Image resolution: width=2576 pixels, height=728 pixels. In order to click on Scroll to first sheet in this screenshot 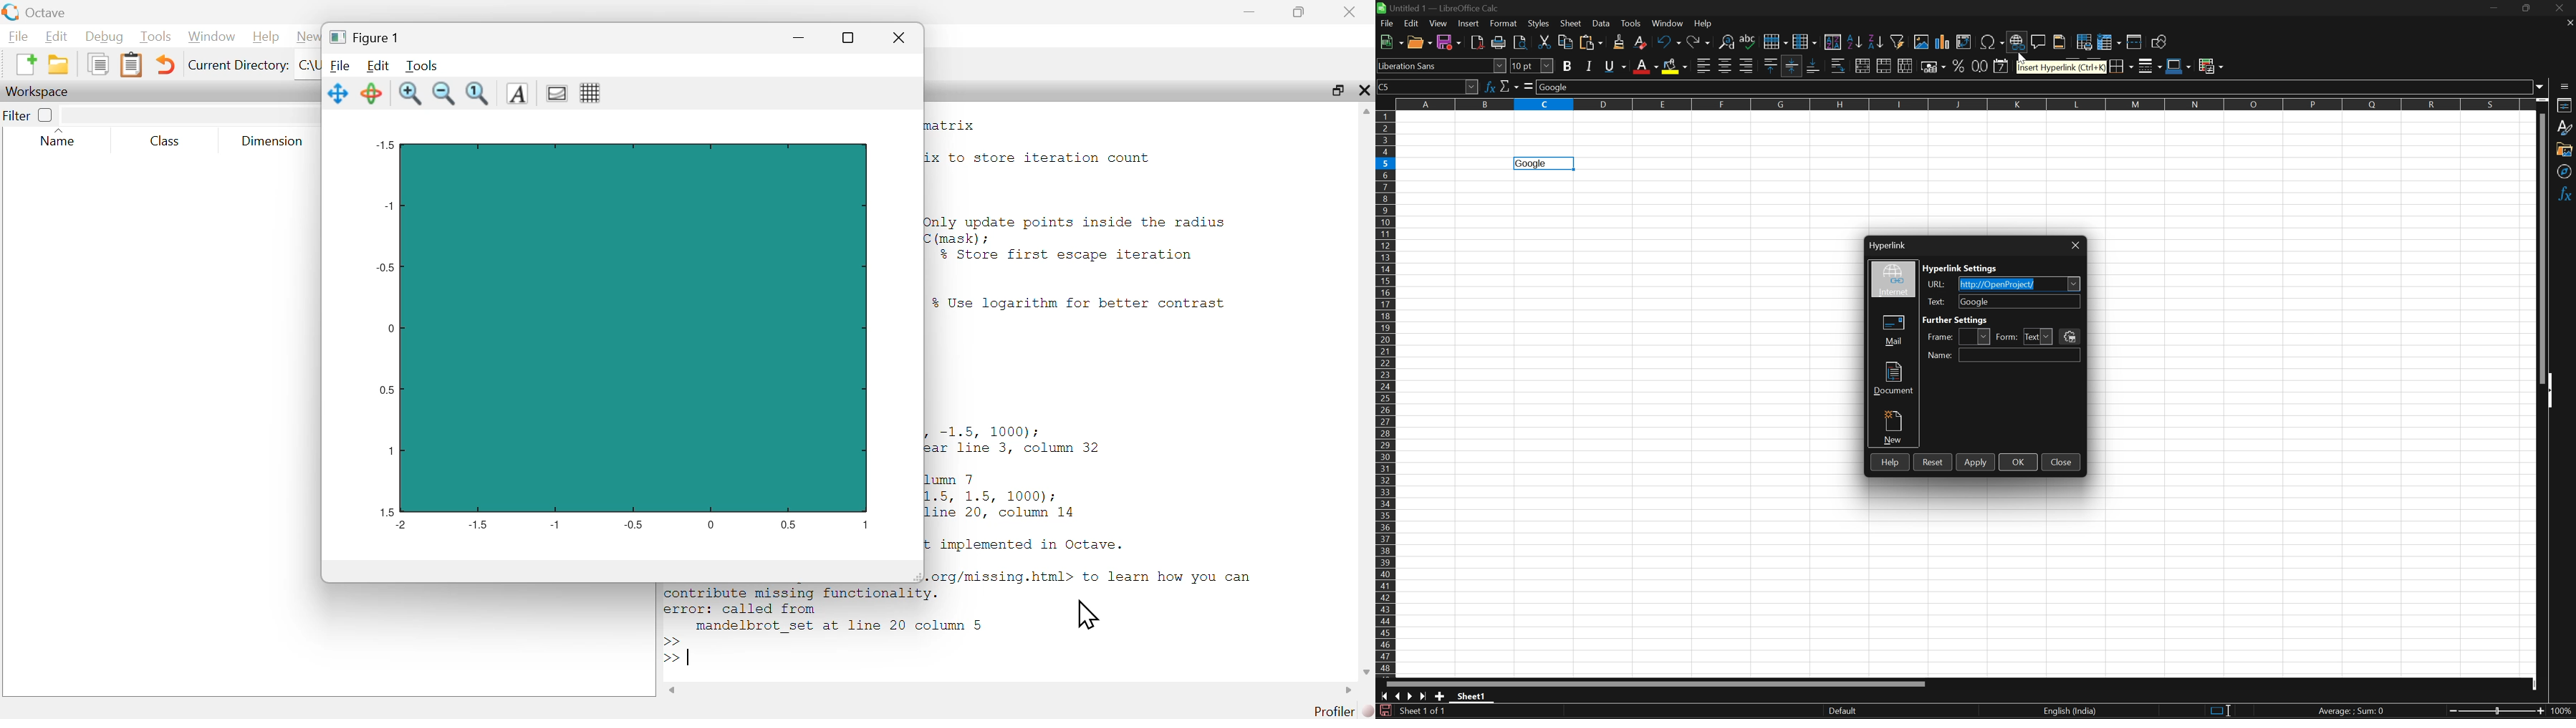, I will do `click(1384, 697)`.